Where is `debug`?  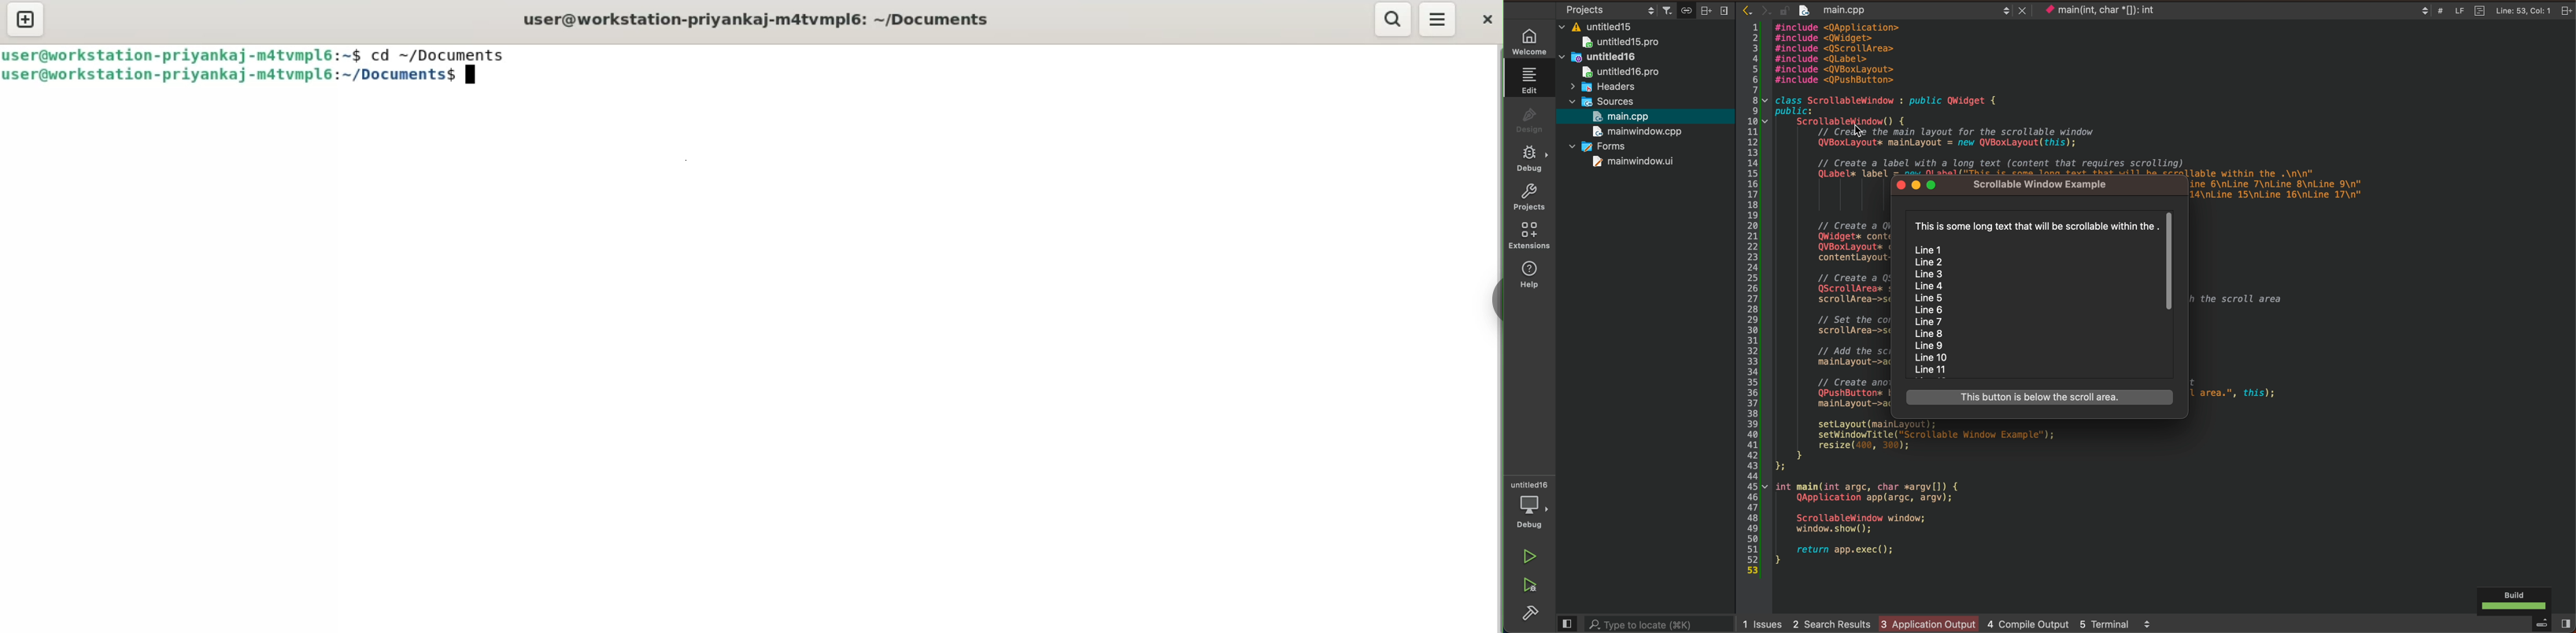 debug is located at coordinates (1529, 160).